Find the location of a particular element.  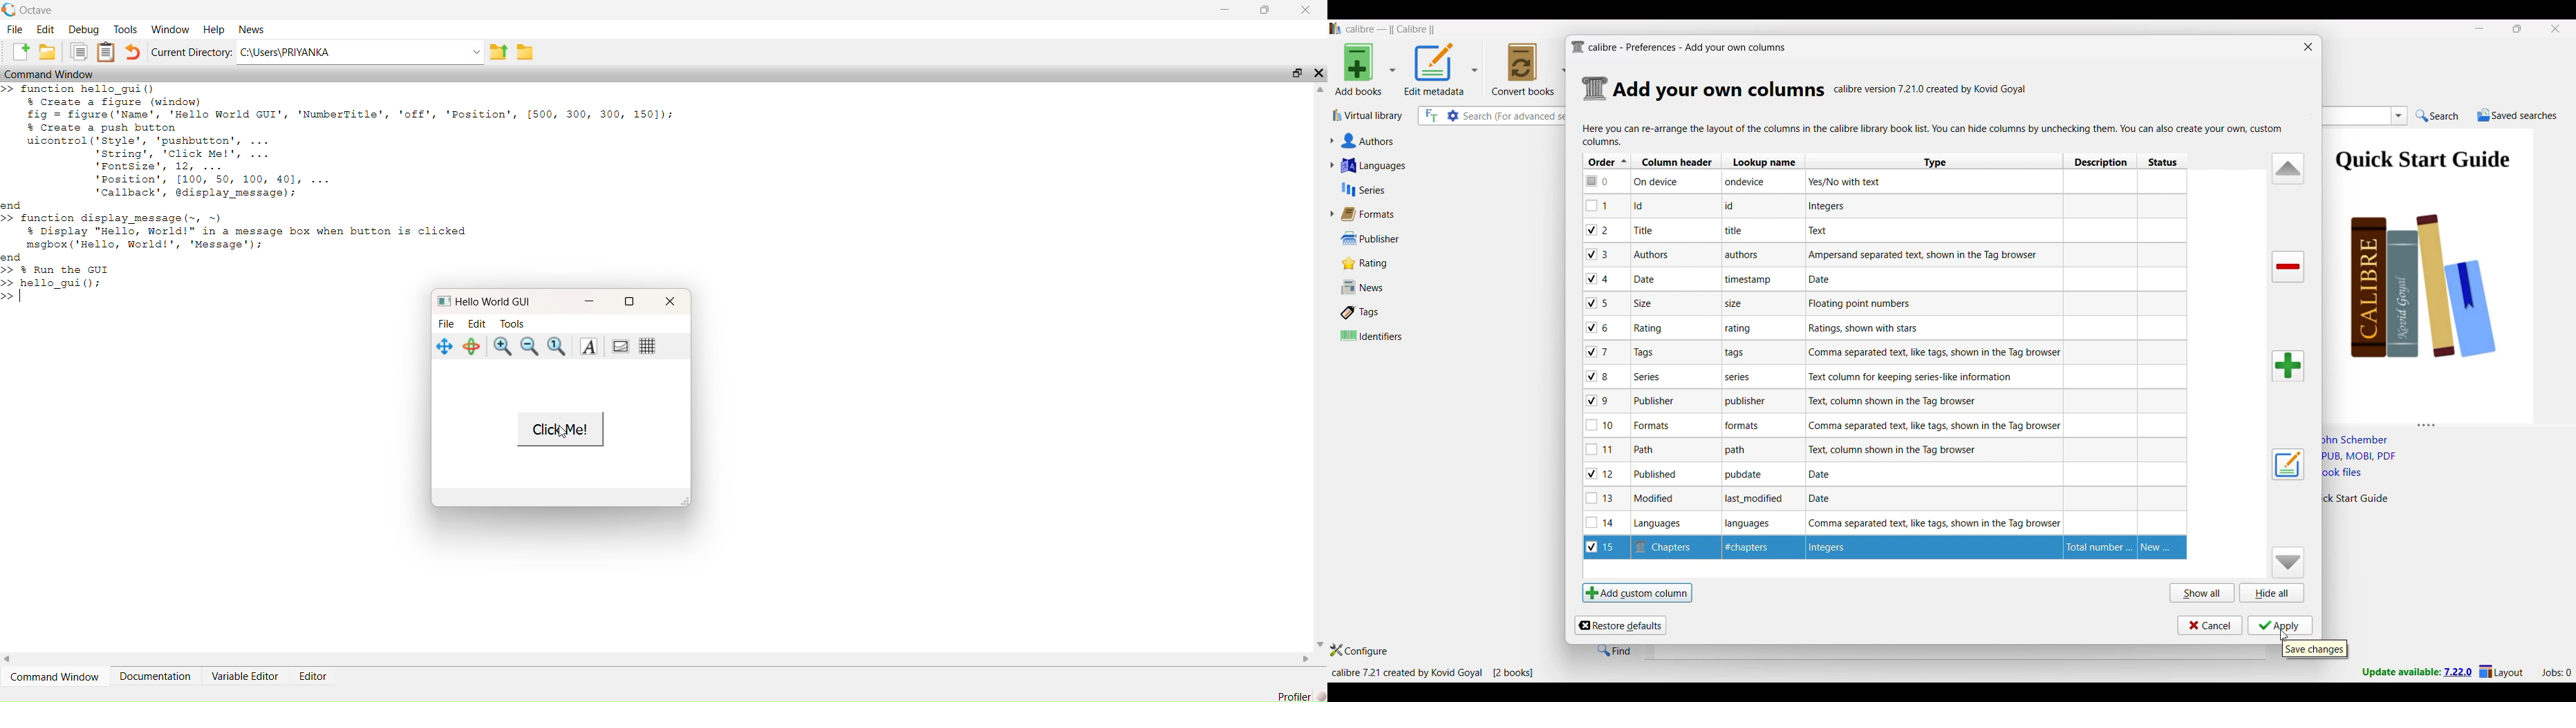

checkbox - 5 is located at coordinates (1603, 302).